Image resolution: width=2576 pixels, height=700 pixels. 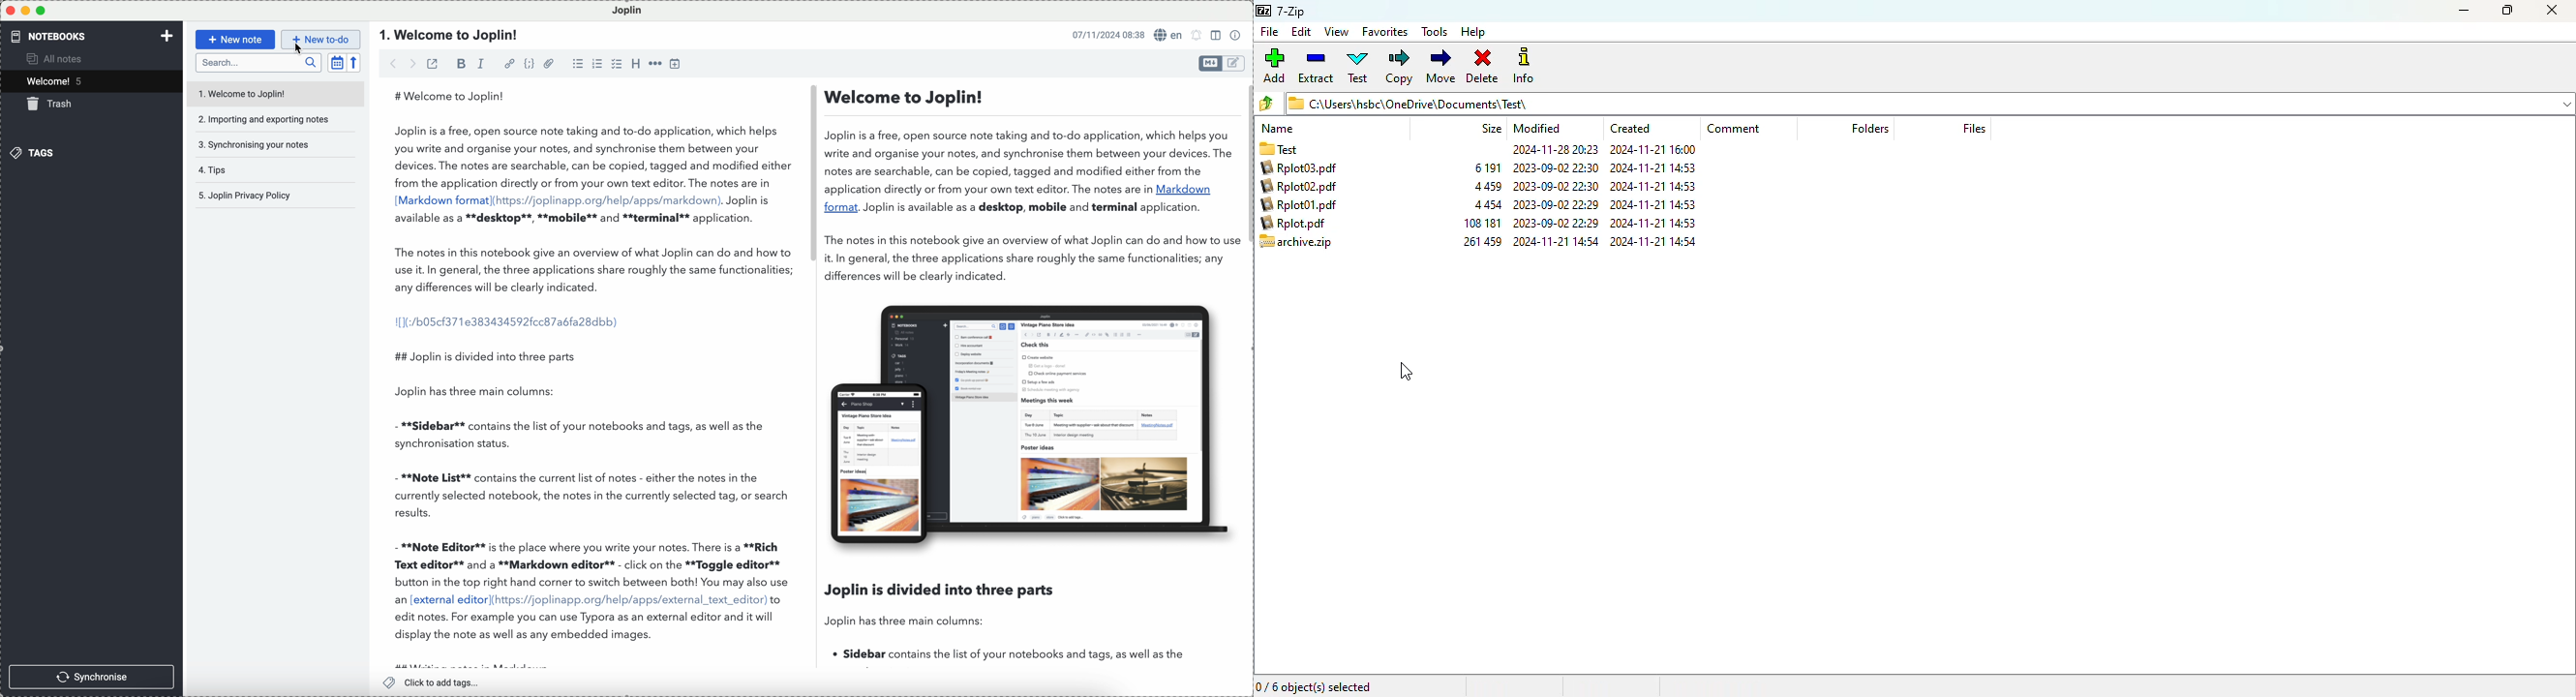 What do you see at coordinates (51, 104) in the screenshot?
I see `trash` at bounding box center [51, 104].